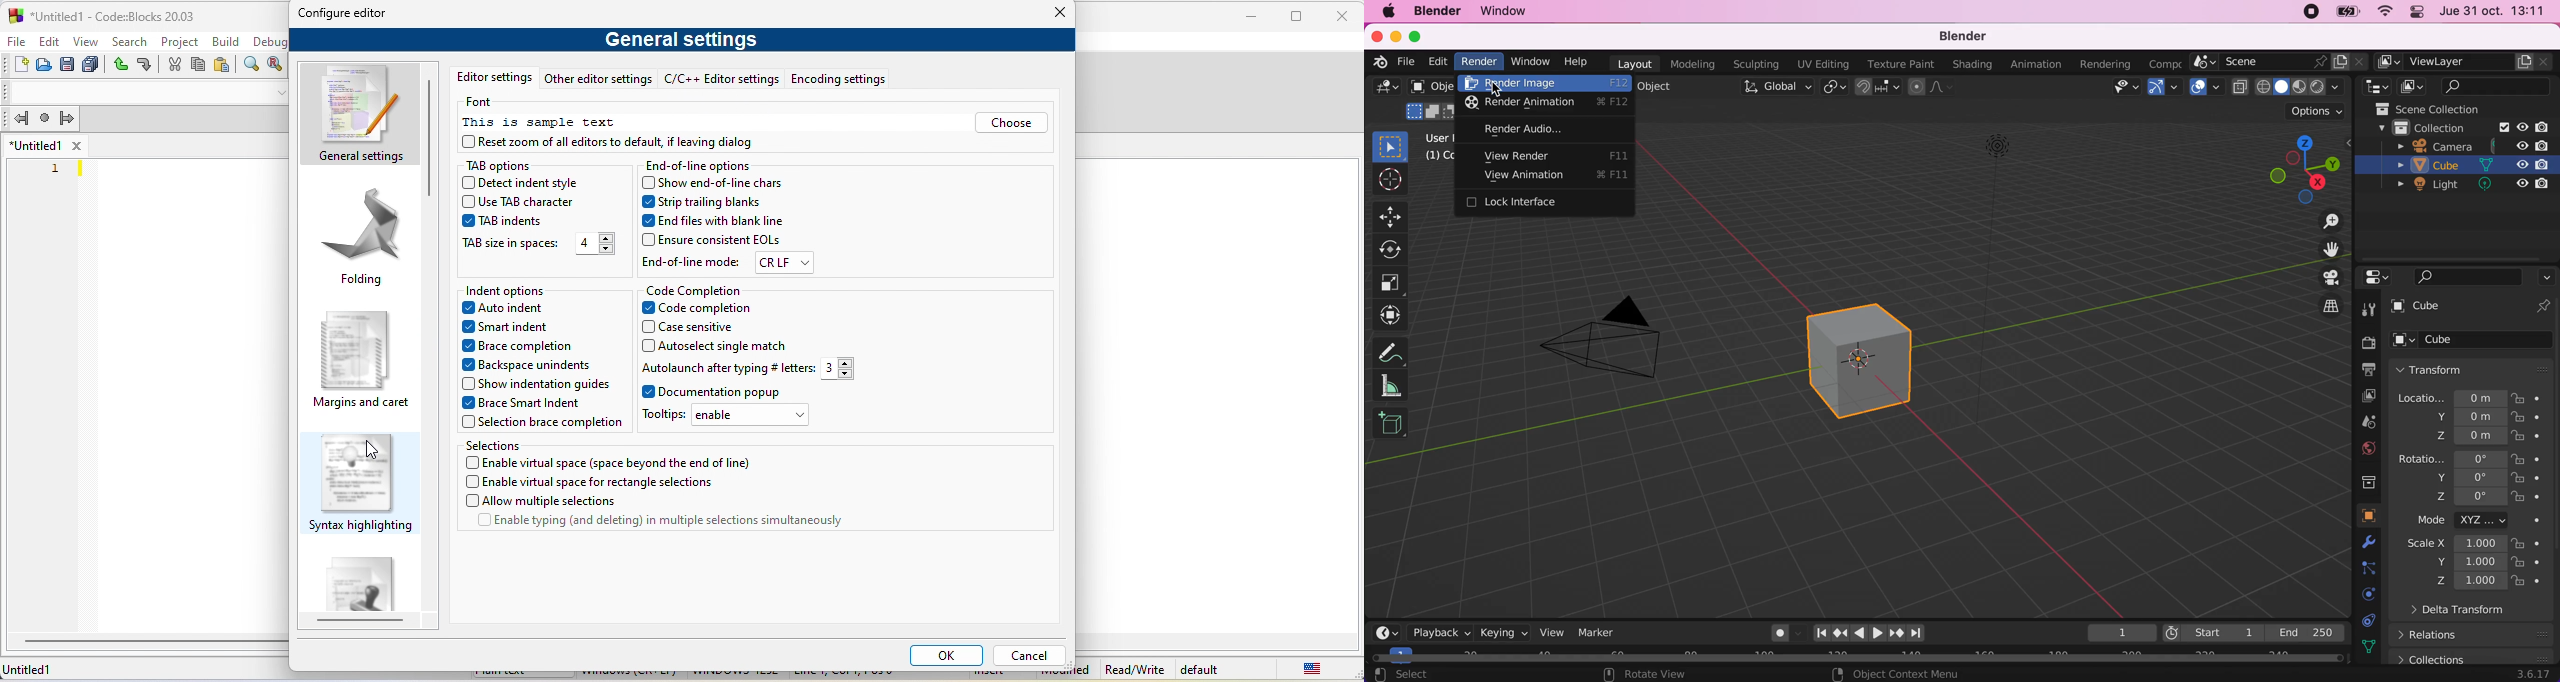  I want to click on jump to next keyframe, so click(1896, 632).